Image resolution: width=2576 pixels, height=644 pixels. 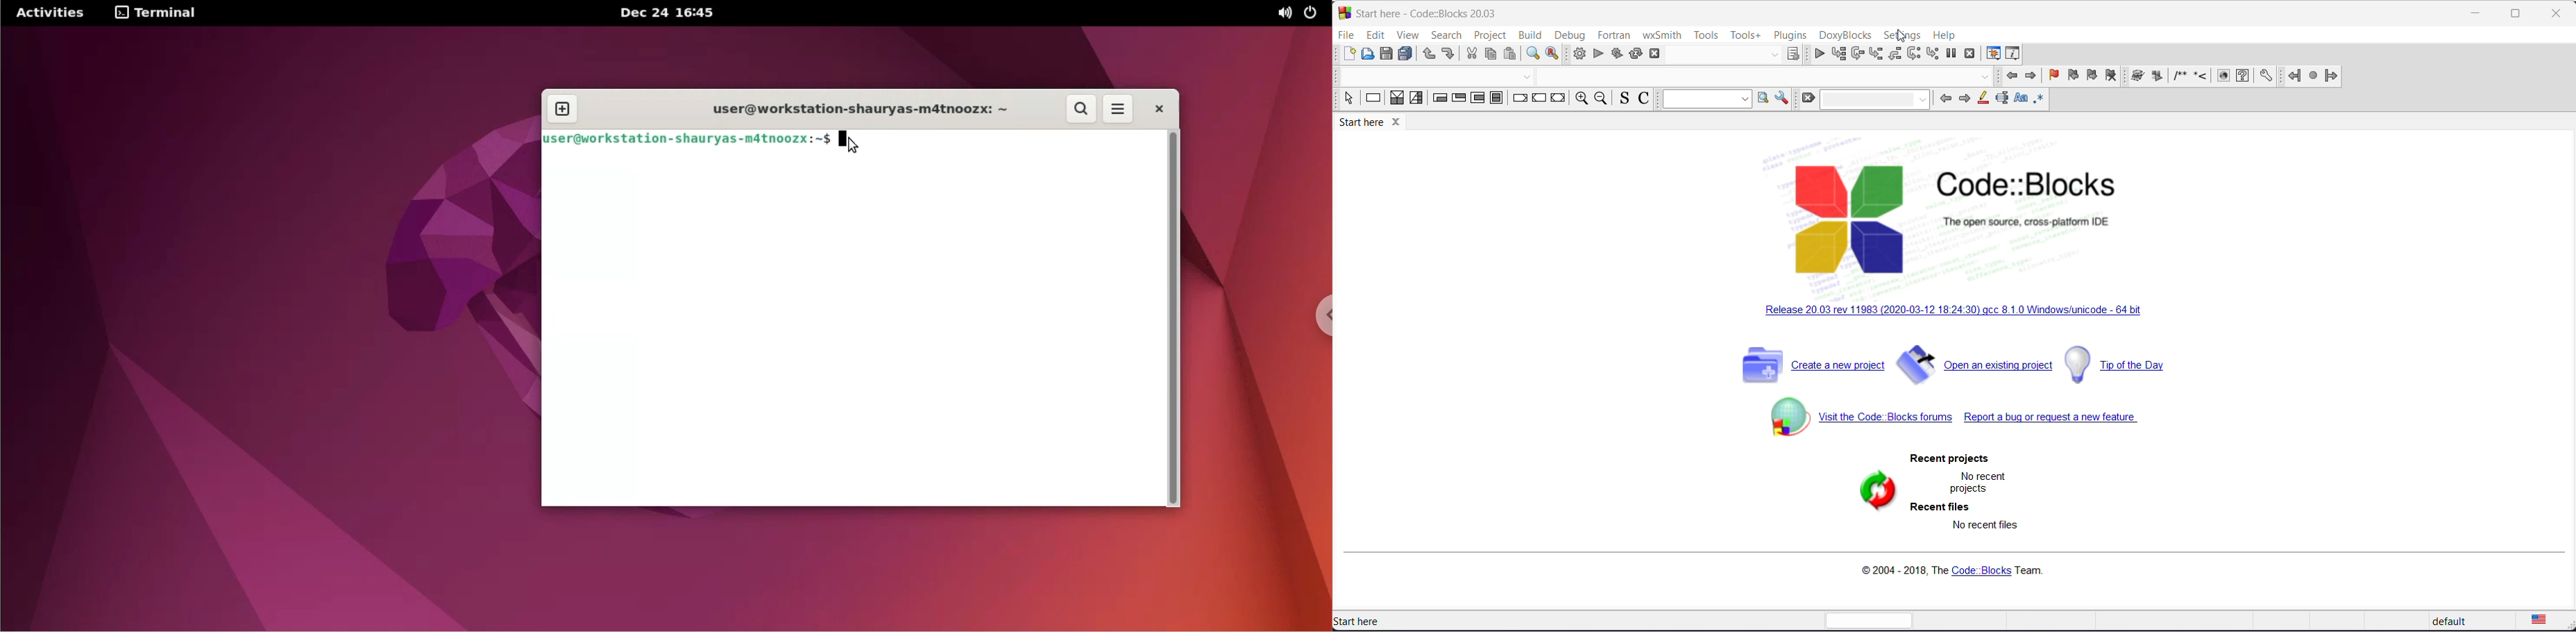 What do you see at coordinates (1375, 35) in the screenshot?
I see `edit` at bounding box center [1375, 35].